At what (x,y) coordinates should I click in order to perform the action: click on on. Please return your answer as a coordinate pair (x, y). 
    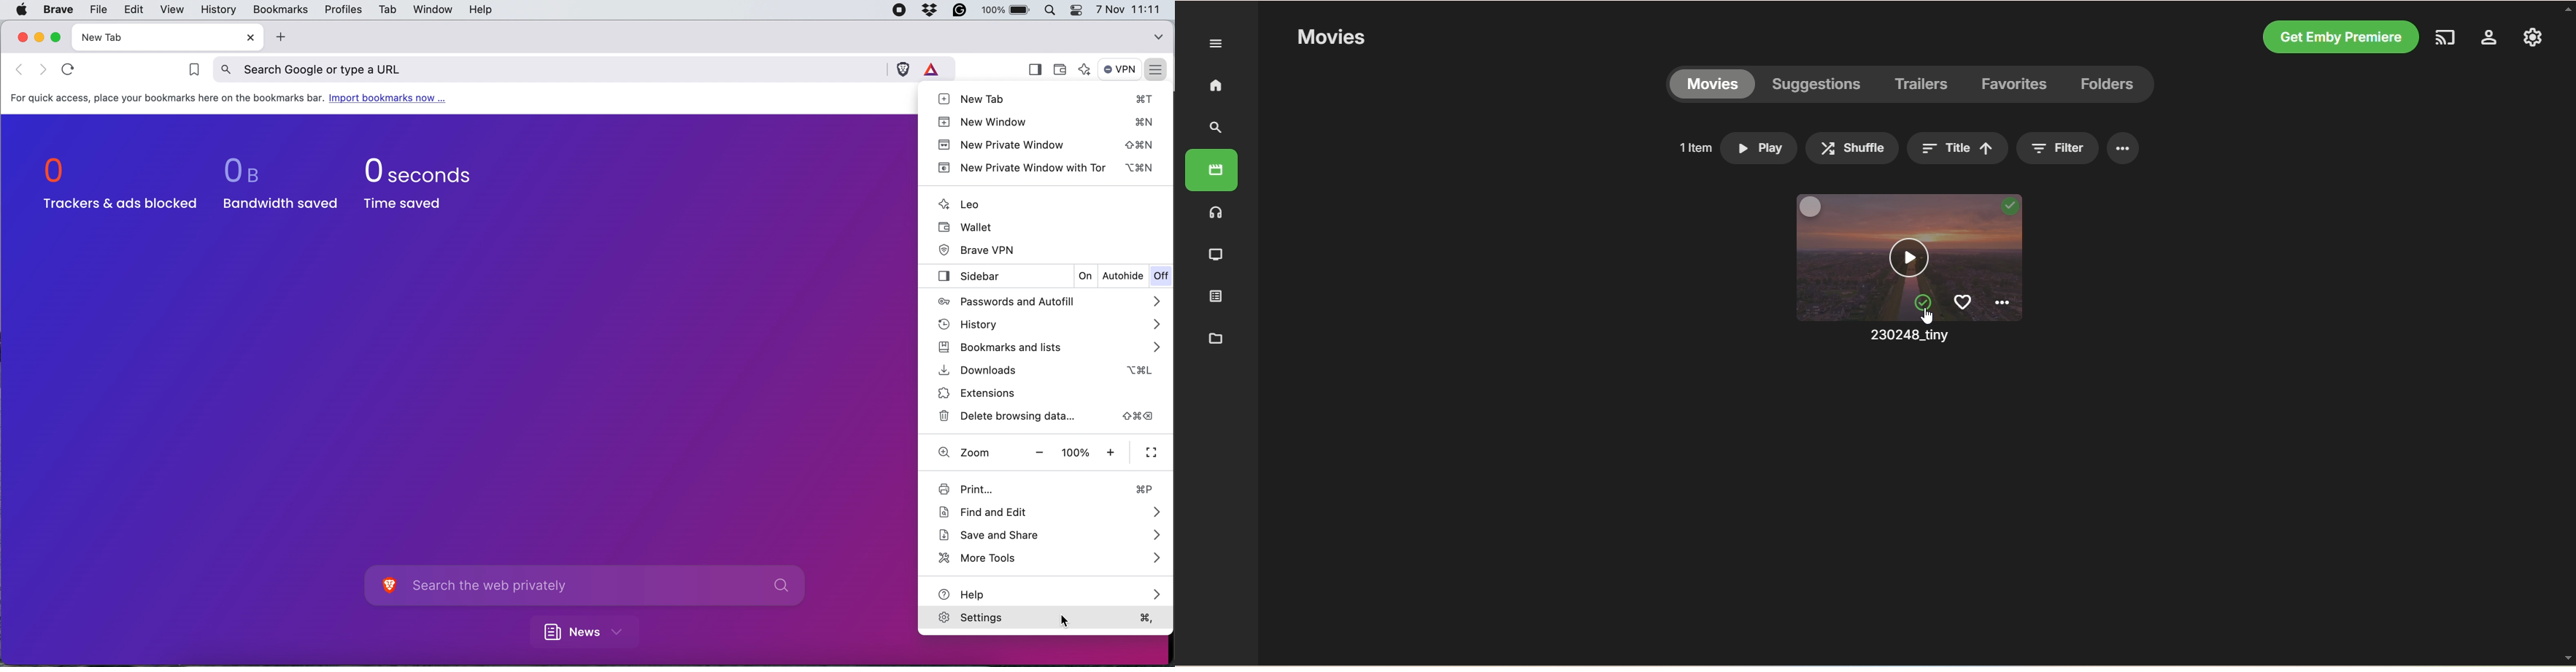
    Looking at the image, I should click on (1087, 276).